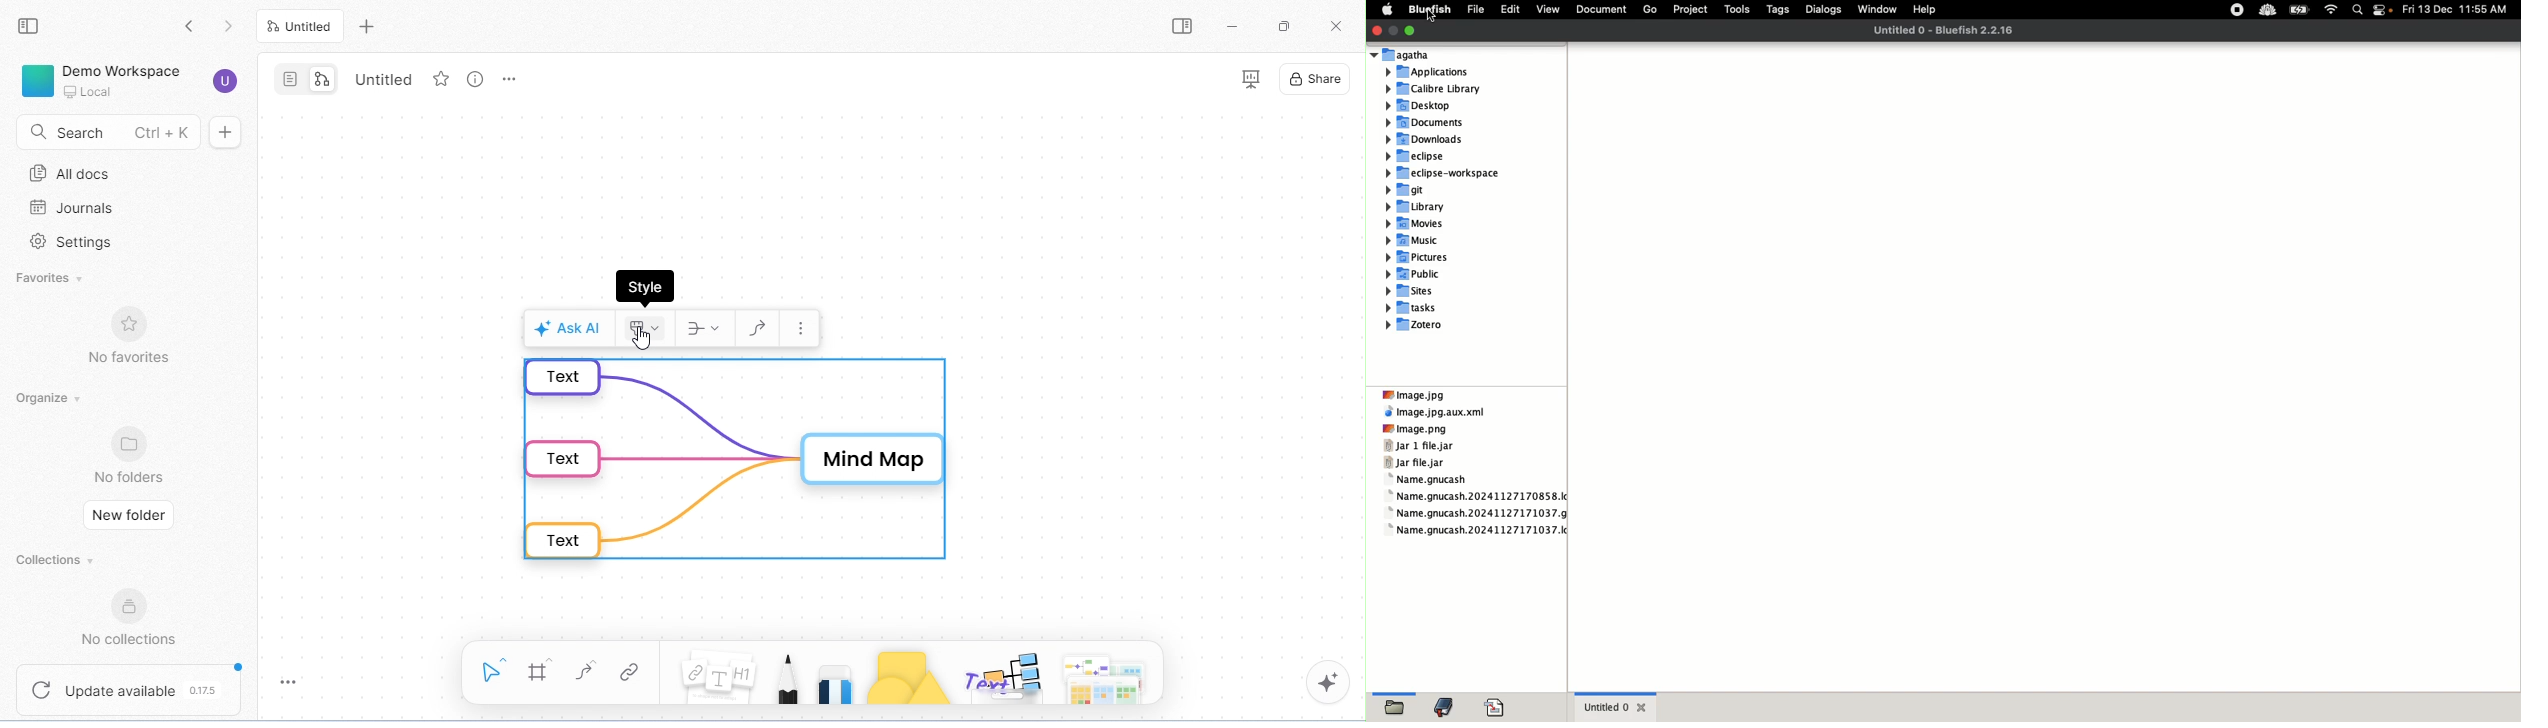 The image size is (2548, 728). I want to click on library, so click(1434, 87).